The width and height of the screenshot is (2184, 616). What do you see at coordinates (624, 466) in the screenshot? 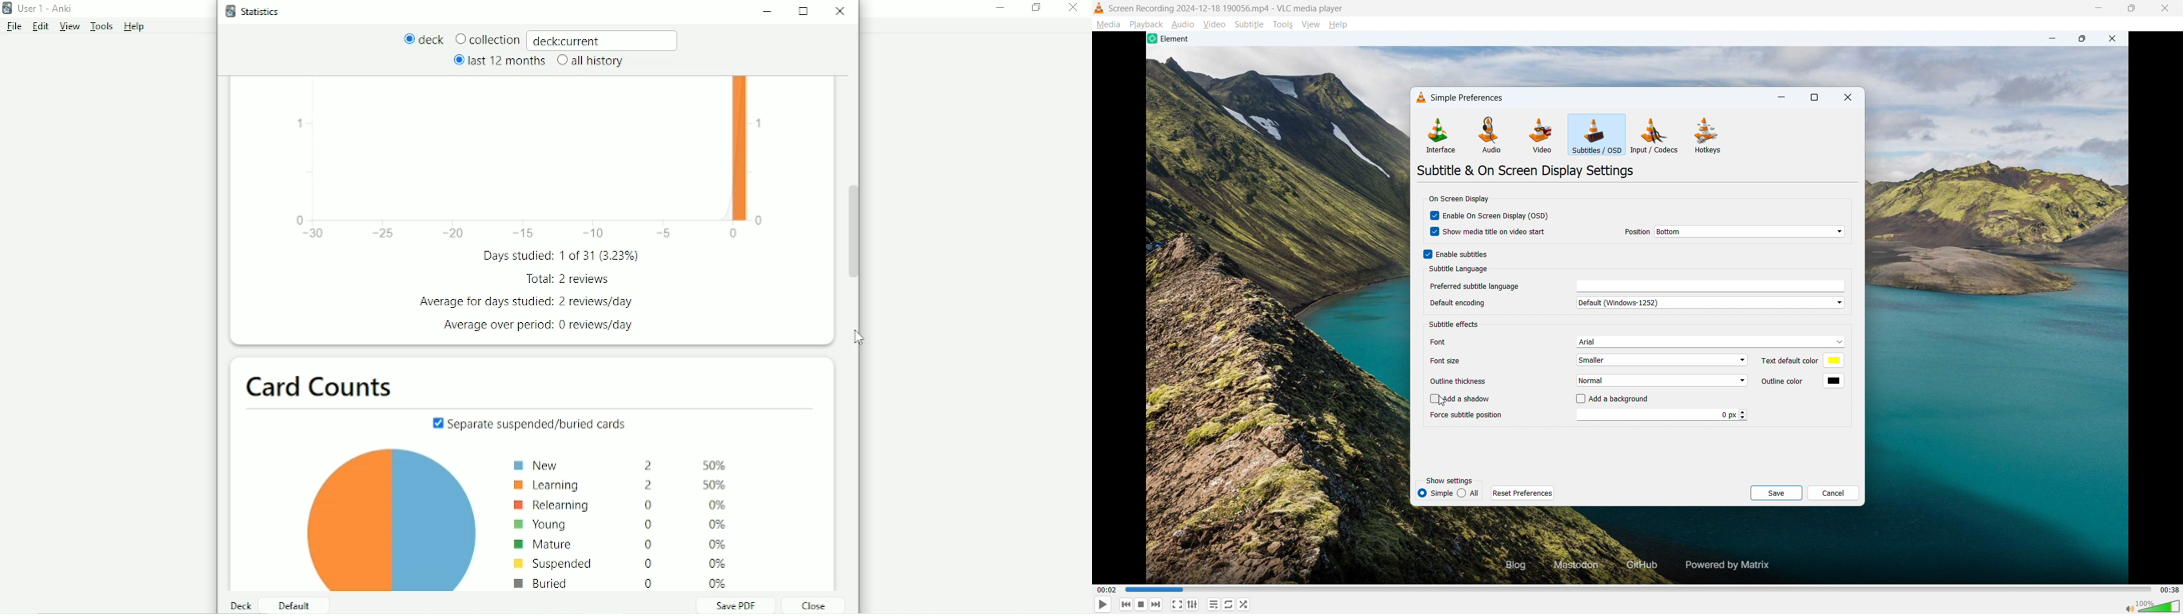
I see ` New 2 50%` at bounding box center [624, 466].